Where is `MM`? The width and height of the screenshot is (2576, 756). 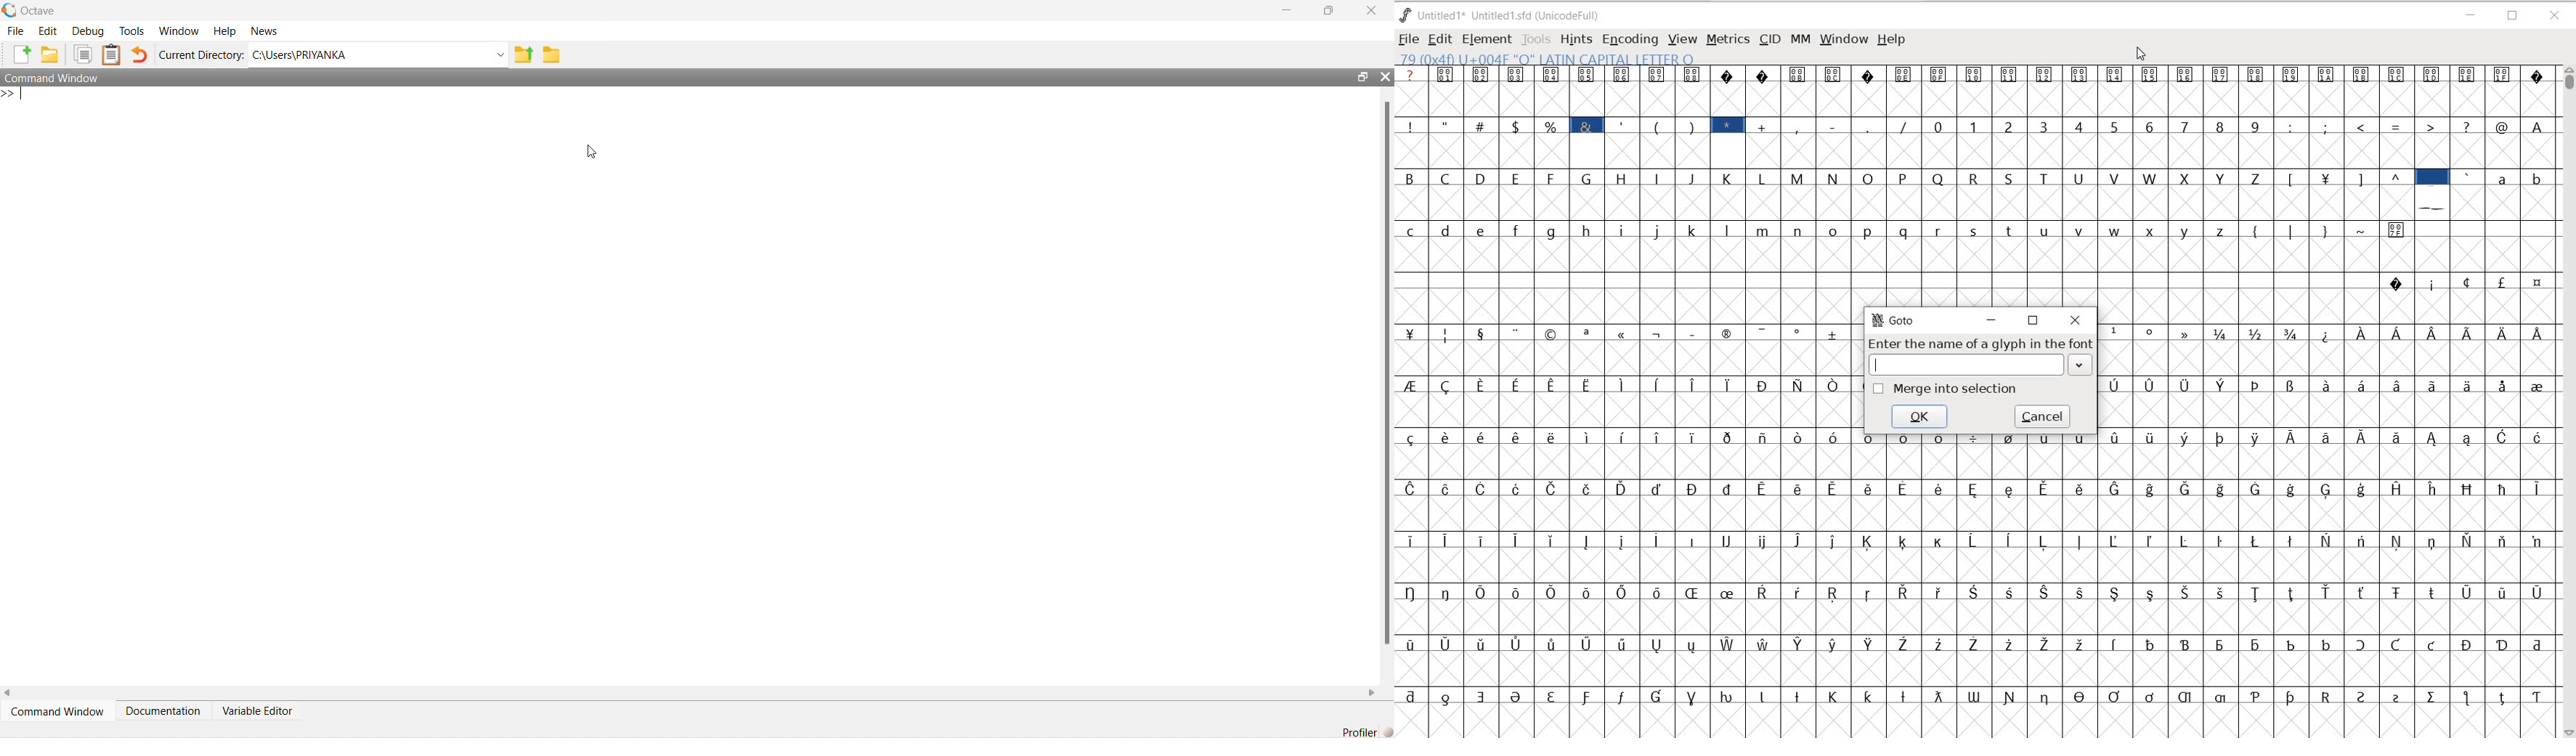
MM is located at coordinates (1799, 38).